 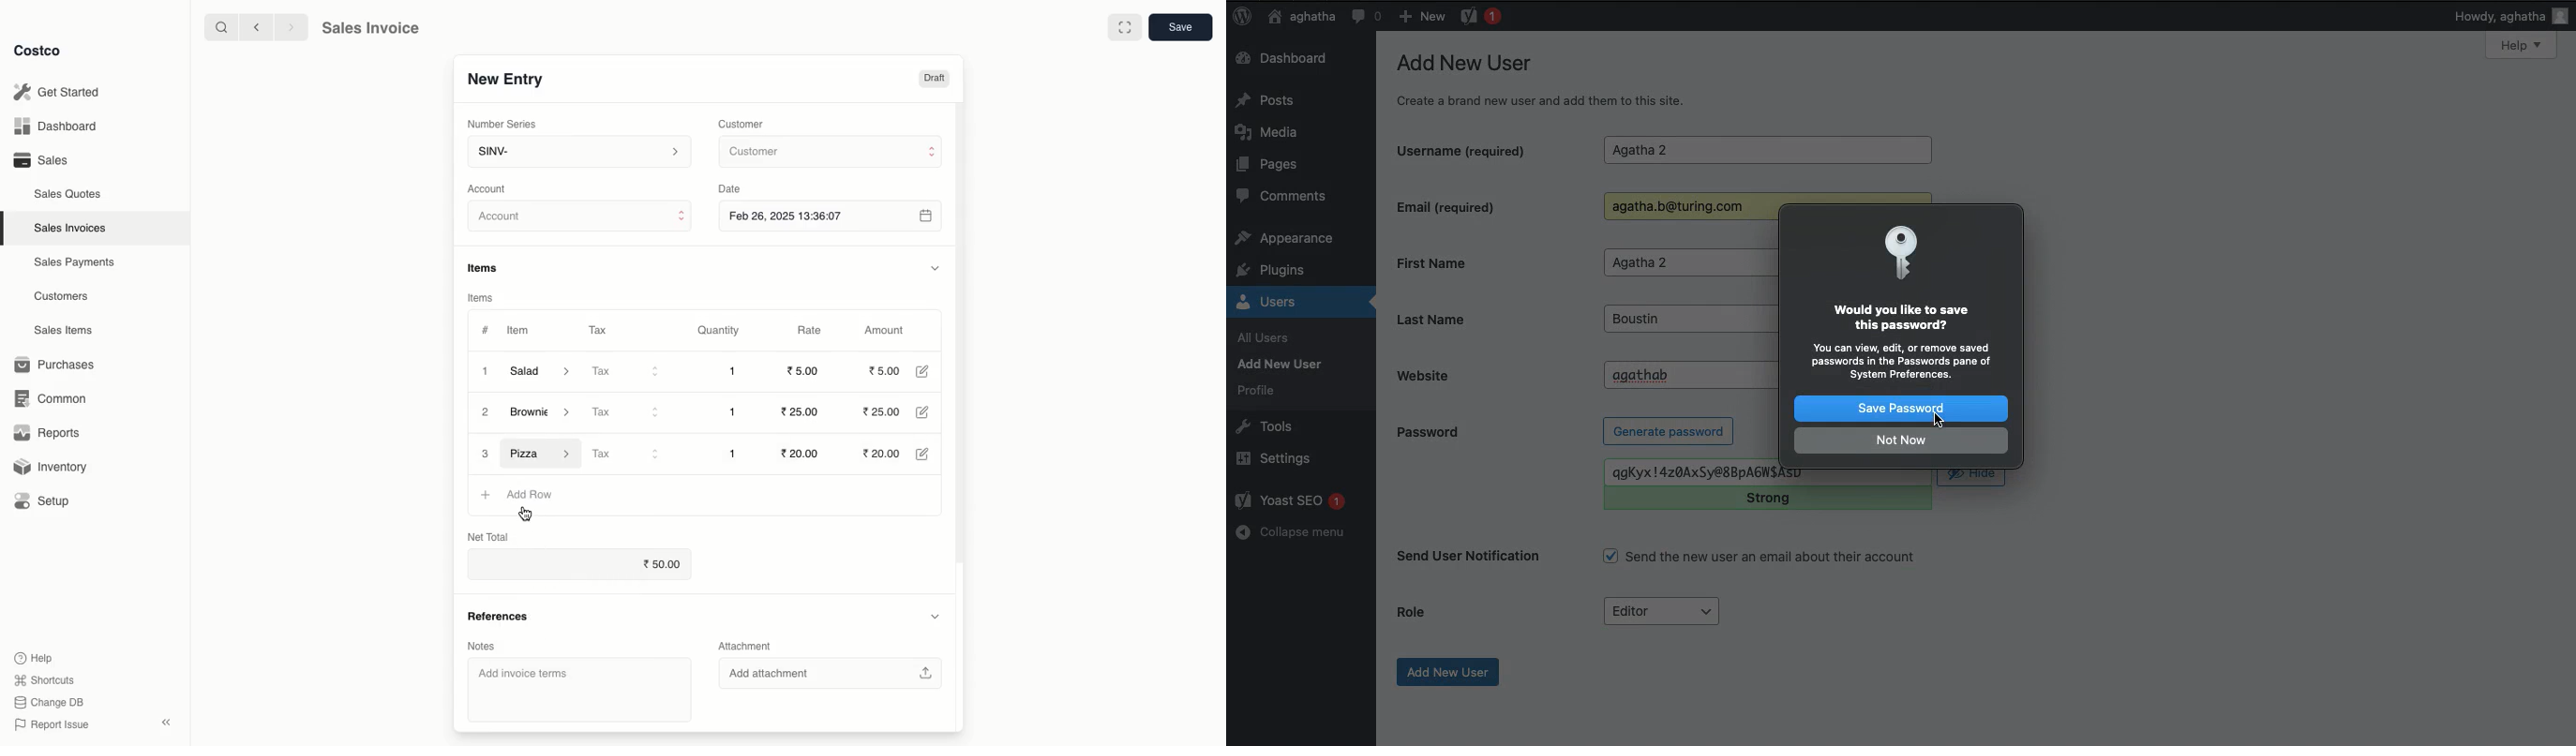 What do you see at coordinates (53, 127) in the screenshot?
I see `Dashboard` at bounding box center [53, 127].